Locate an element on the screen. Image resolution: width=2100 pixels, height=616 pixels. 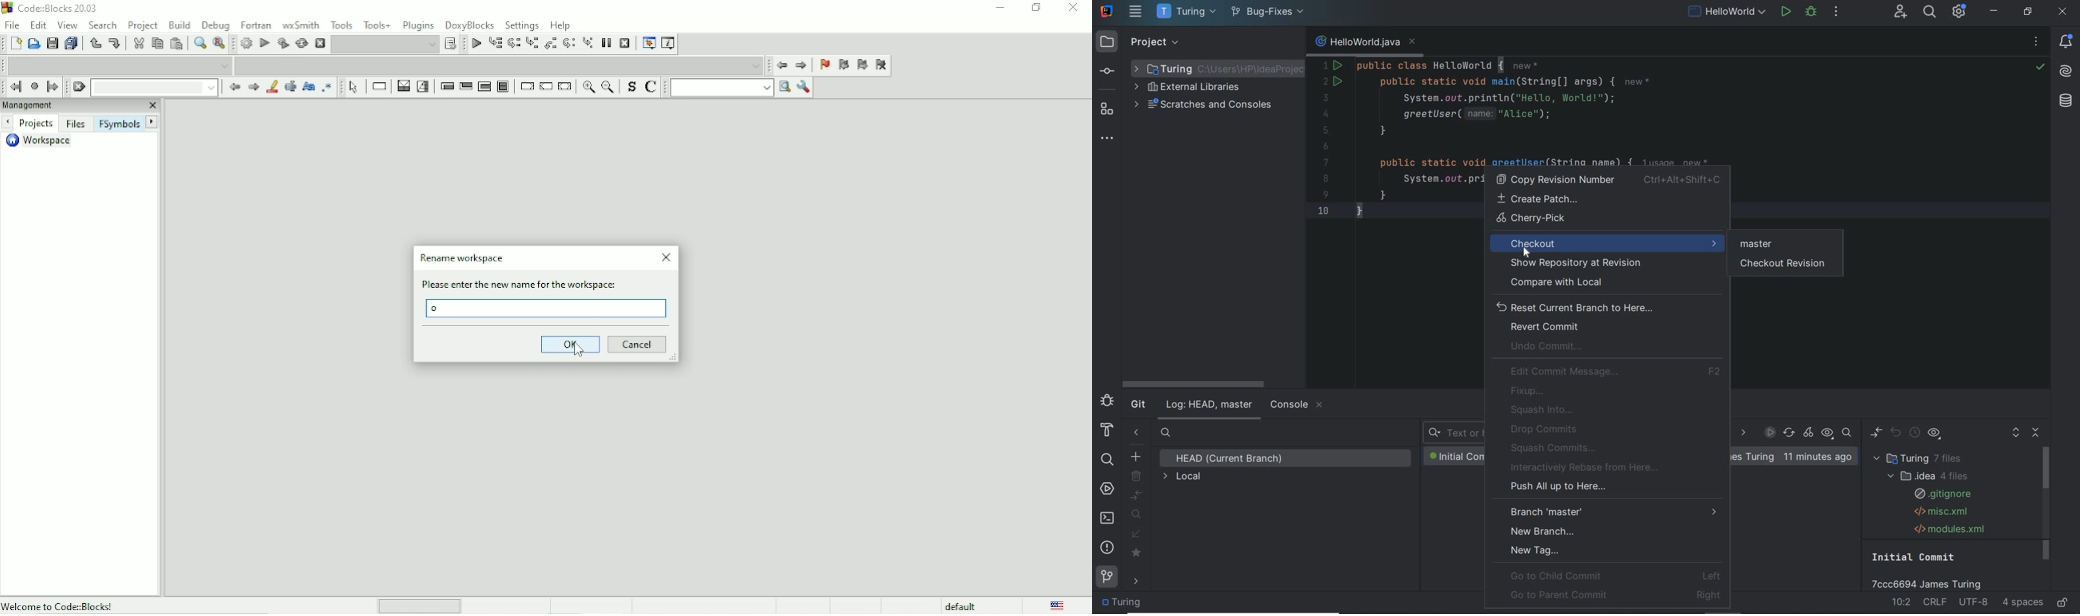
show repository at revision is located at coordinates (1604, 264).